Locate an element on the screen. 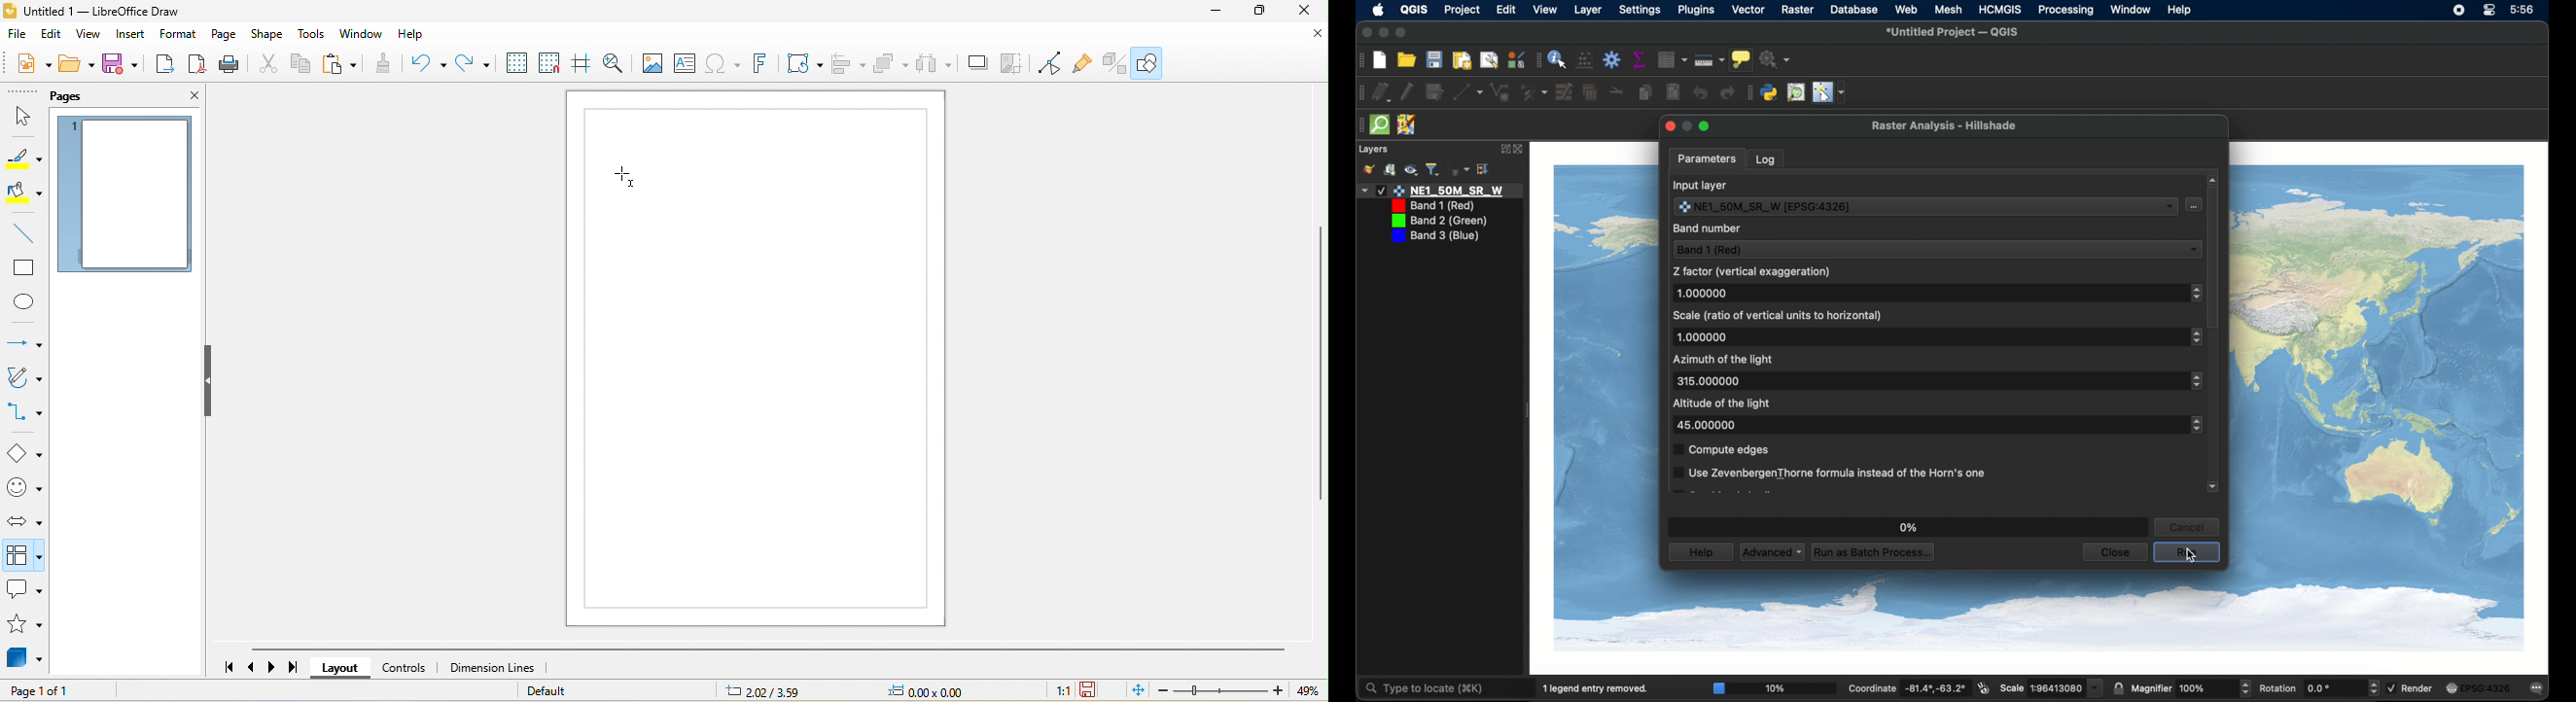 This screenshot has width=2576, height=728. show gluepoint function is located at coordinates (1085, 63).